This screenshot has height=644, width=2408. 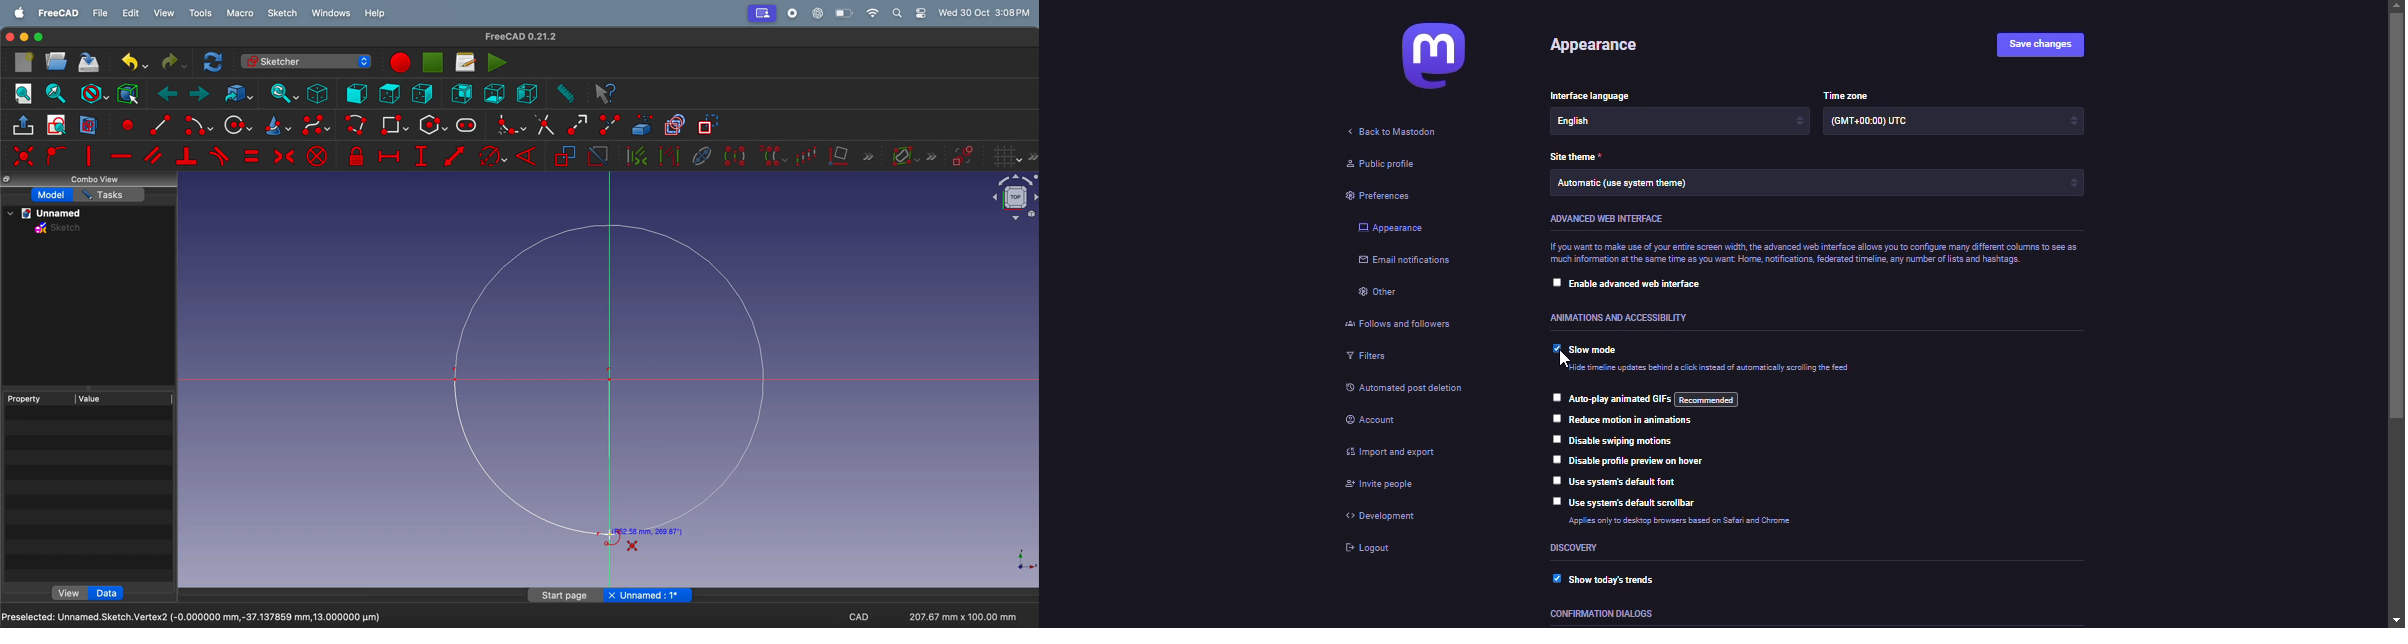 I want to click on create cone, so click(x=276, y=126).